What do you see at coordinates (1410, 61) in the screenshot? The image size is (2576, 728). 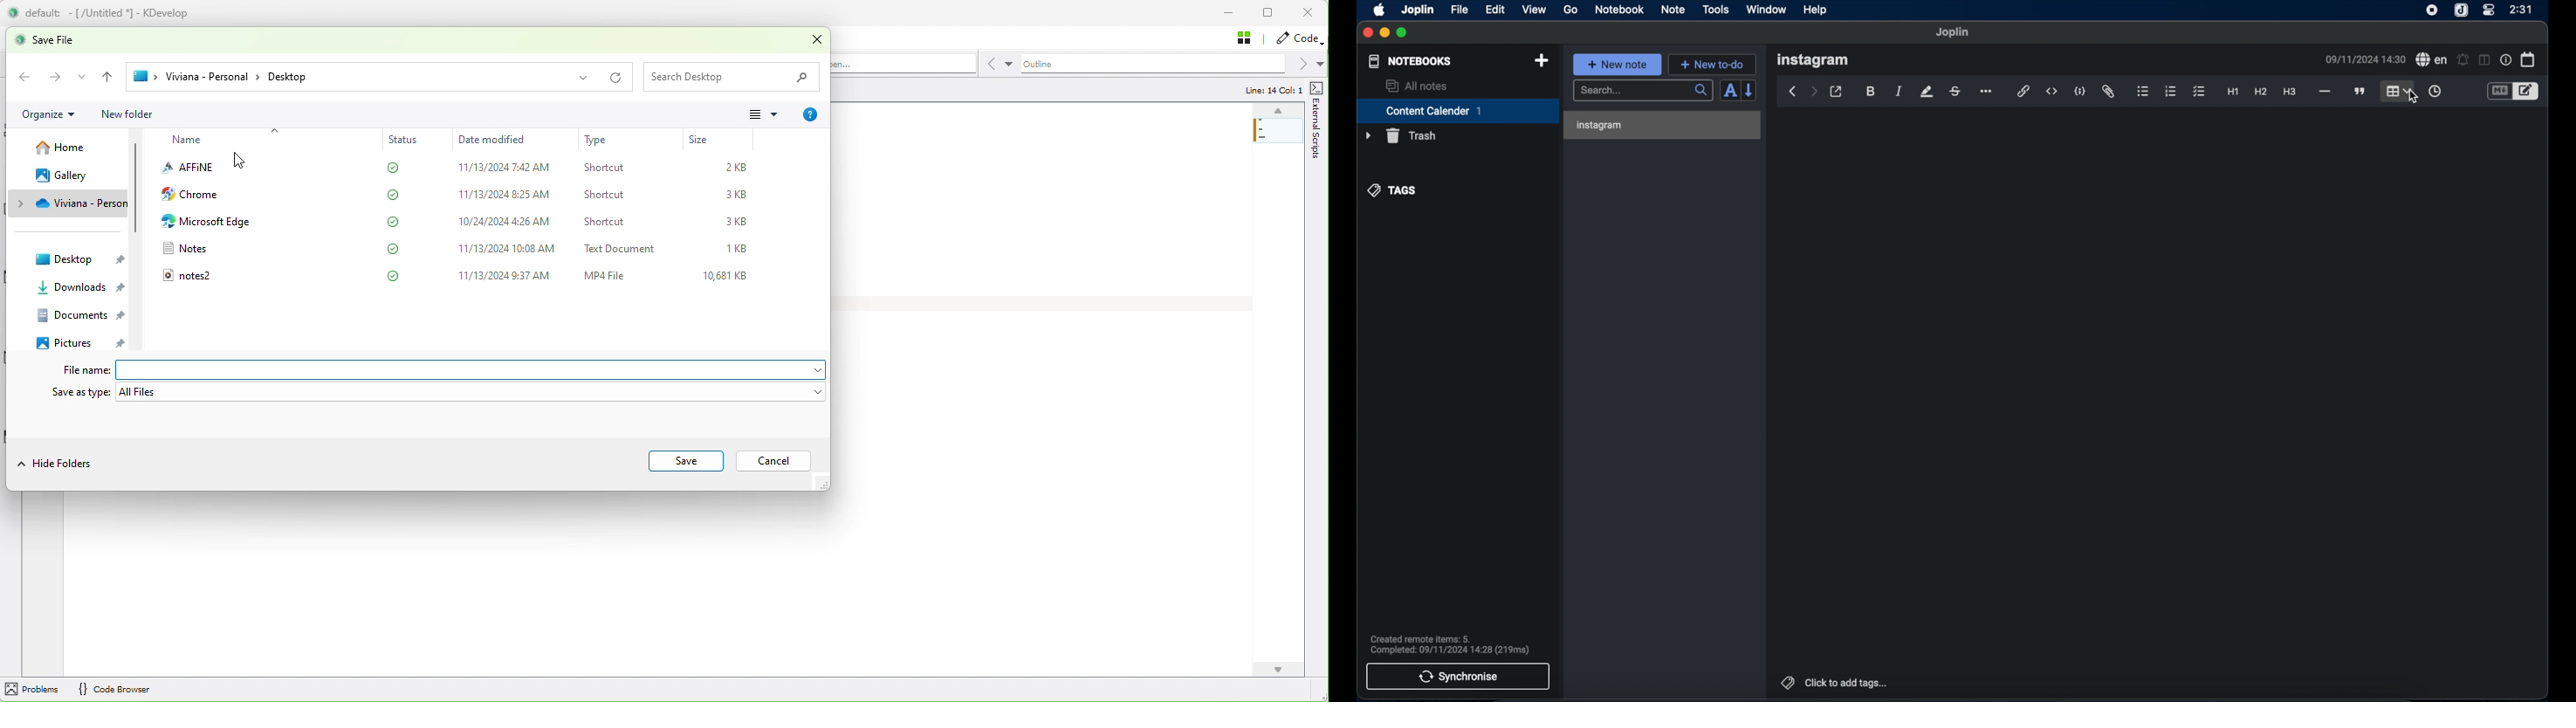 I see `notebooks` at bounding box center [1410, 61].